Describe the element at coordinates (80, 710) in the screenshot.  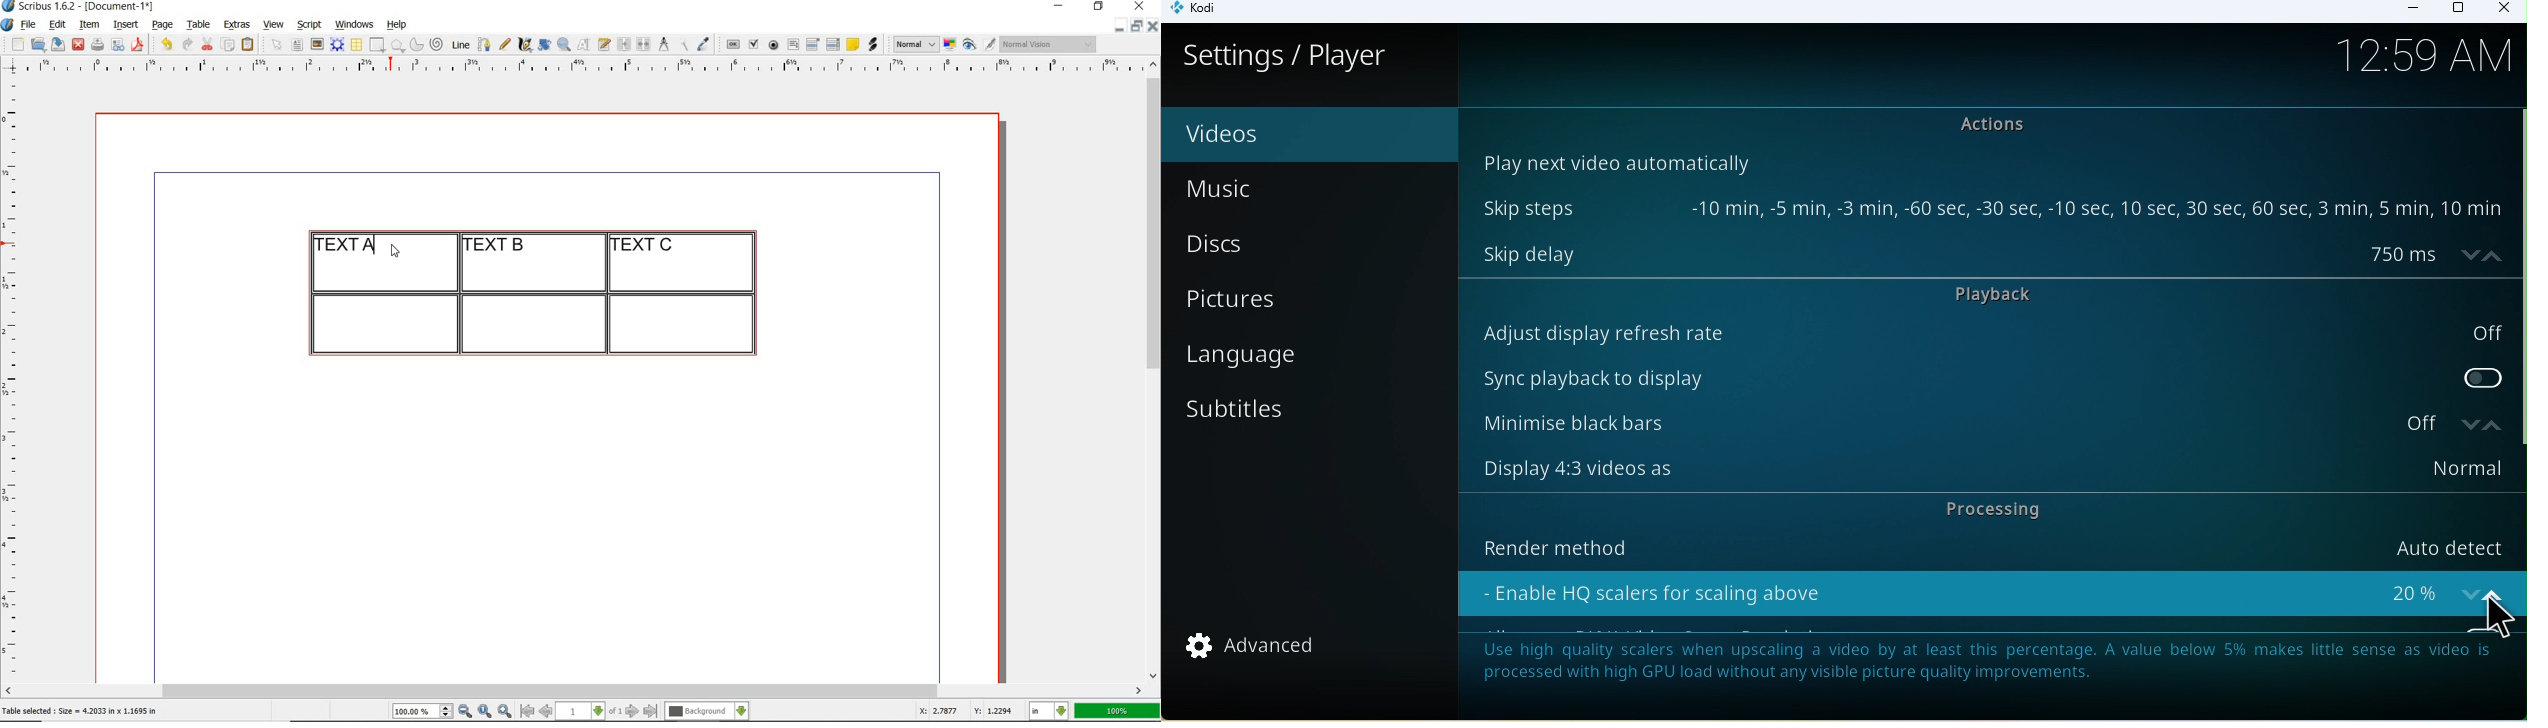
I see `Table selected : Size = 4.2033 in x 1.1695 in` at that location.